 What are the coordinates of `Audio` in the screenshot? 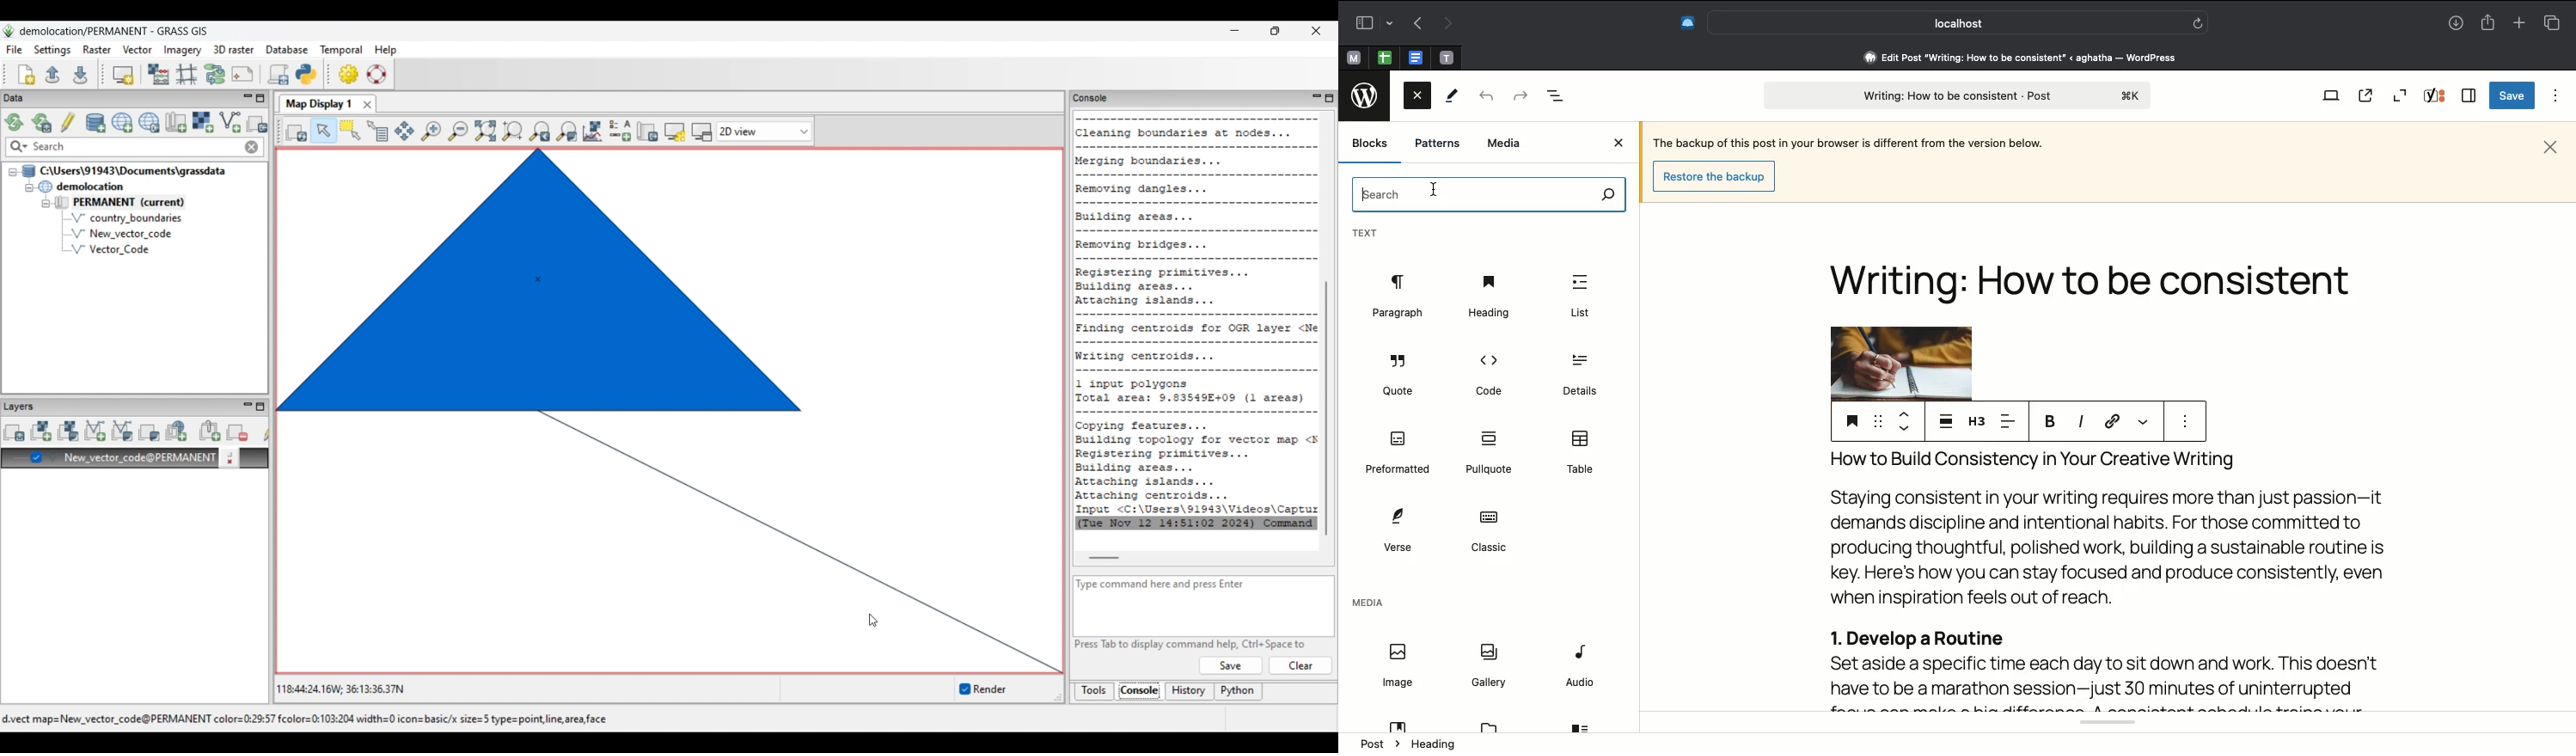 It's located at (1582, 668).